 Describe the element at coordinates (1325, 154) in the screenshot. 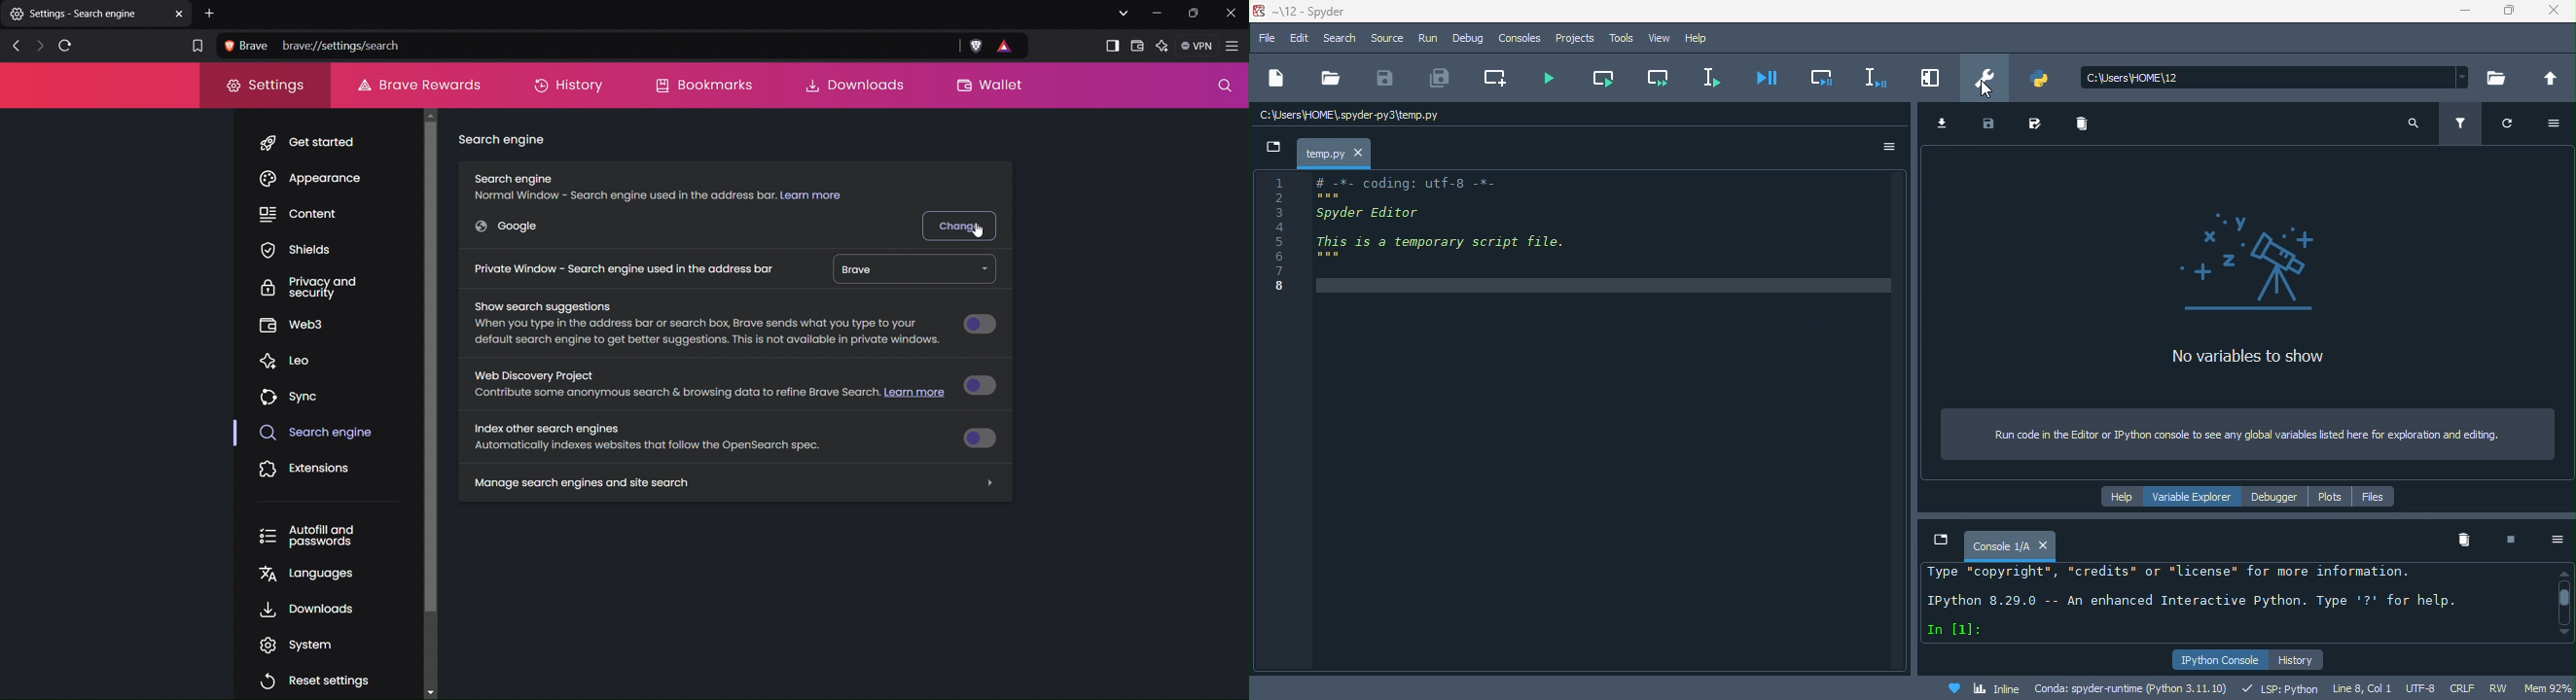

I see `temp.py` at that location.